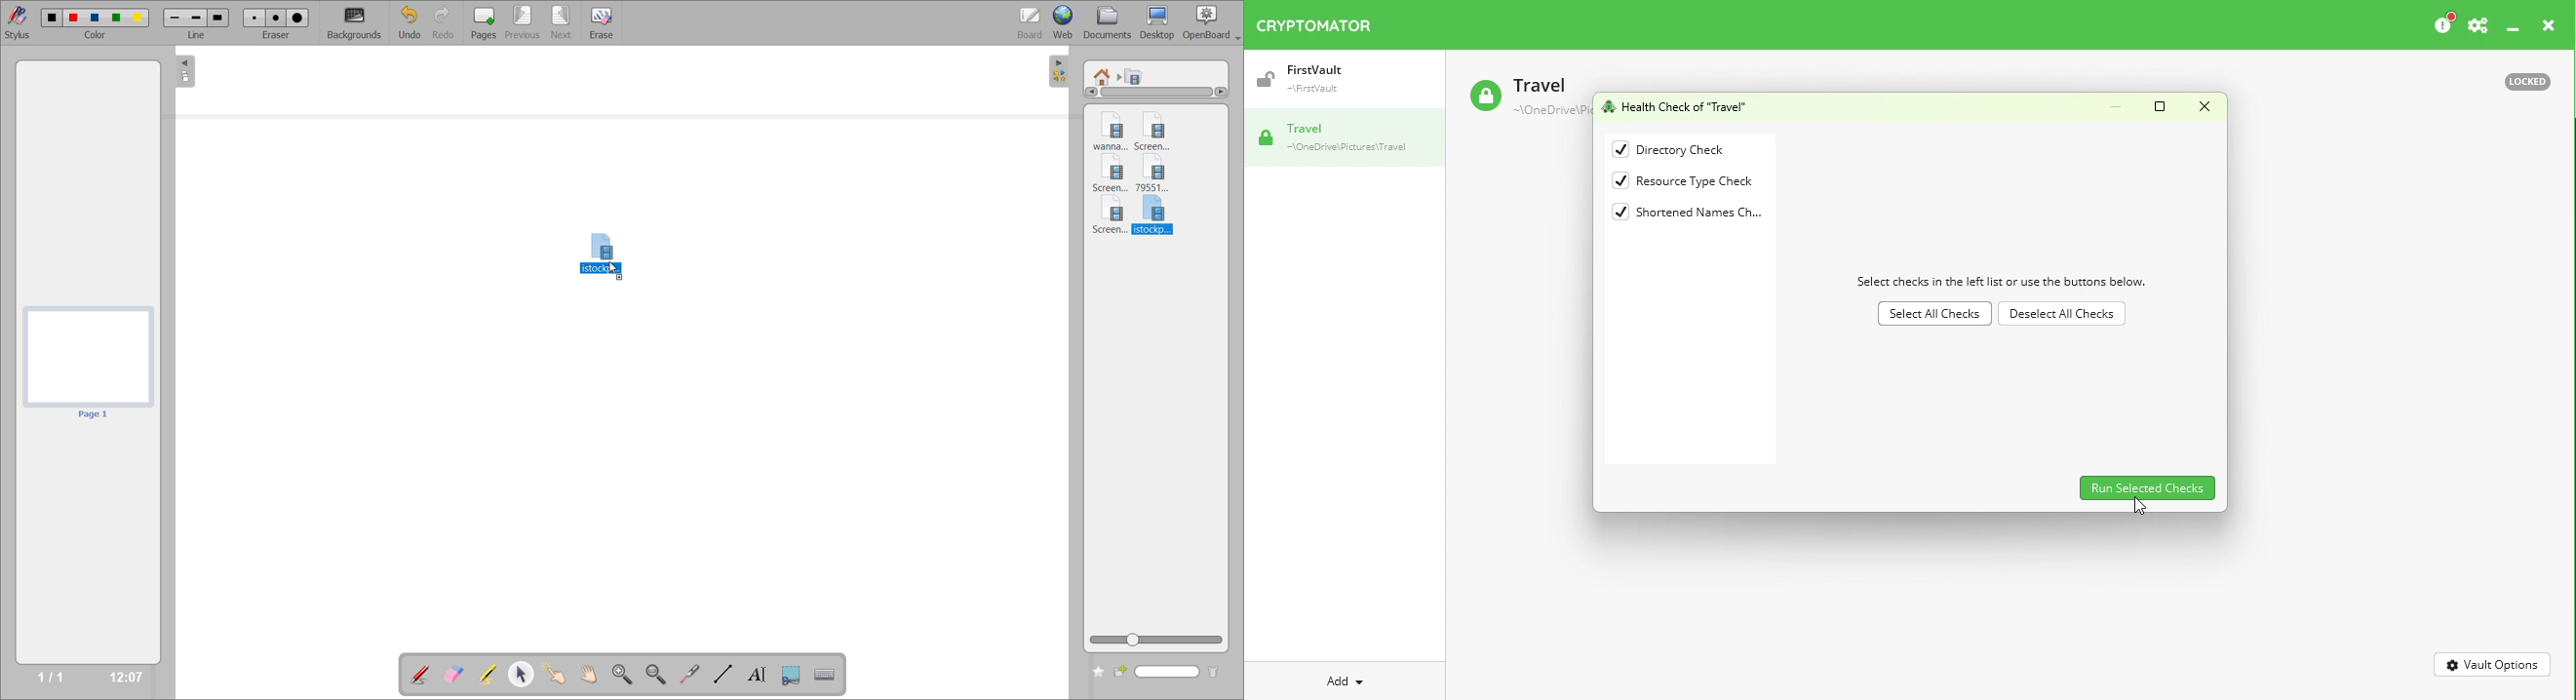  What do you see at coordinates (2479, 25) in the screenshot?
I see `Settings` at bounding box center [2479, 25].